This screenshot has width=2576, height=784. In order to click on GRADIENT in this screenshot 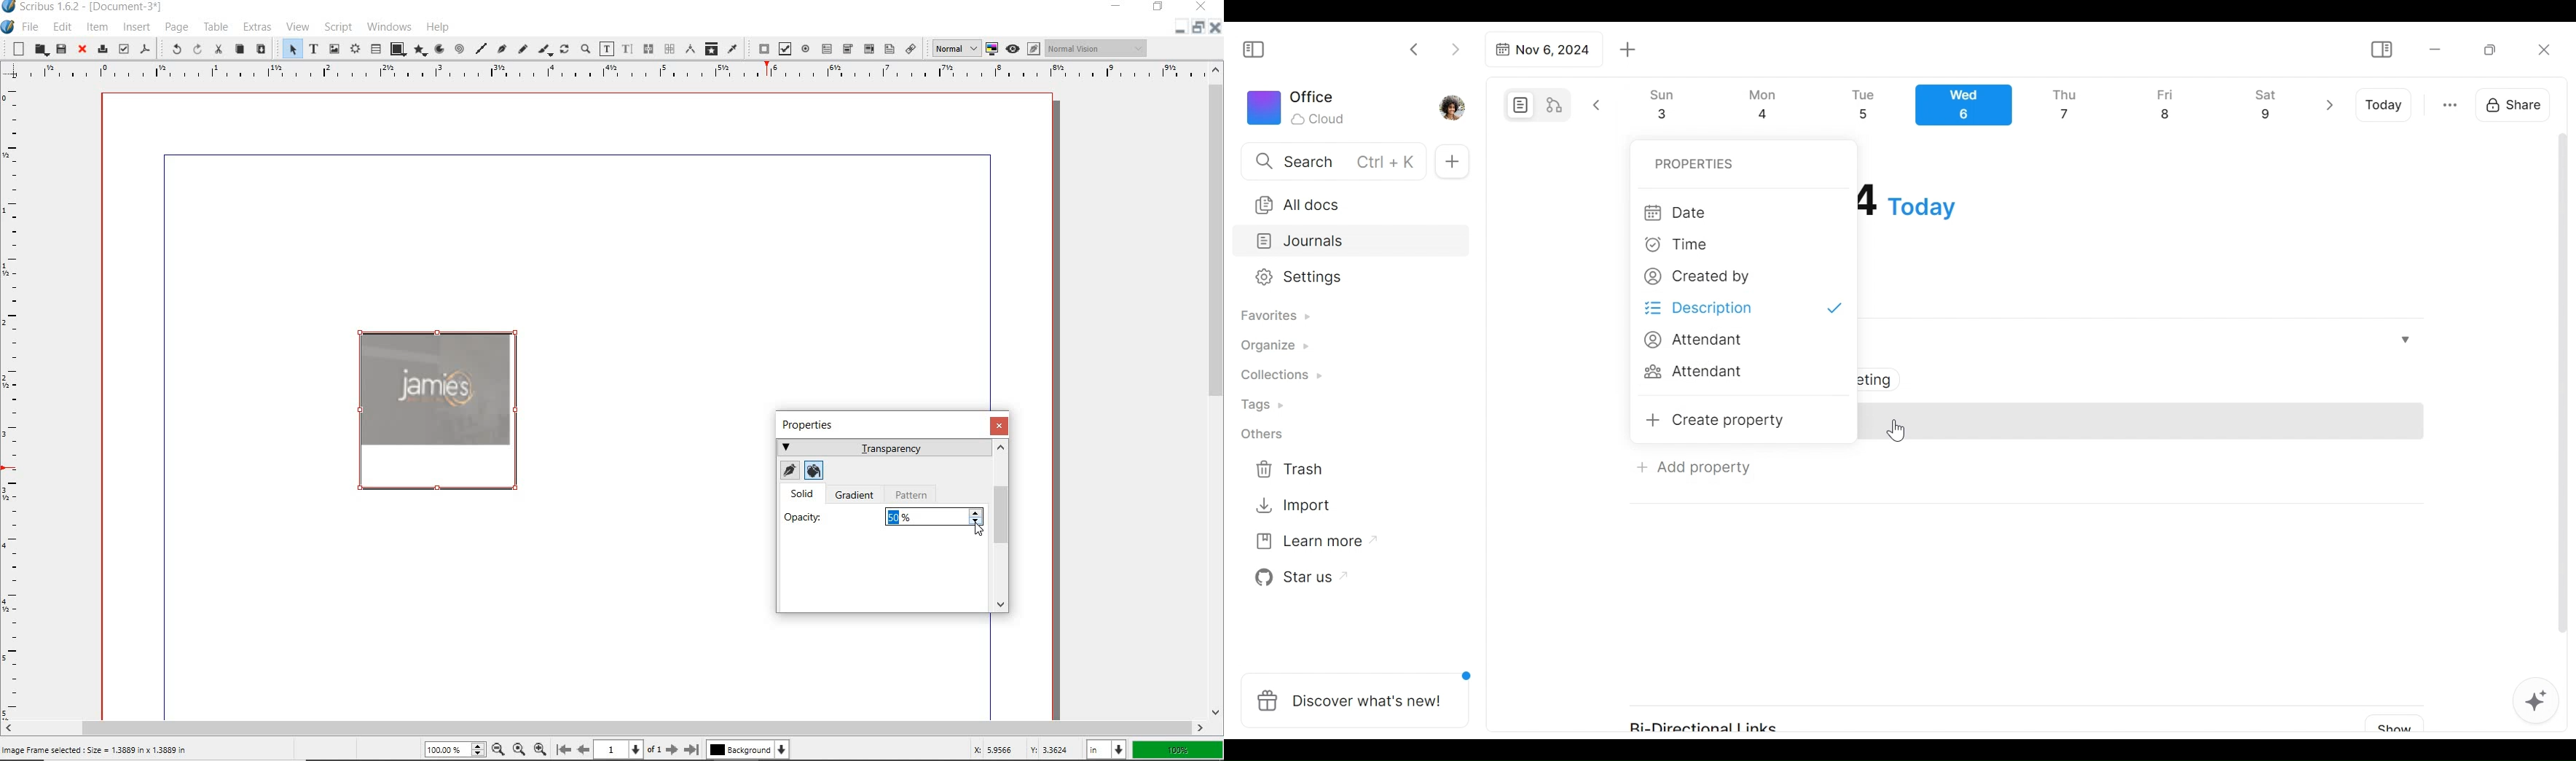, I will do `click(857, 496)`.